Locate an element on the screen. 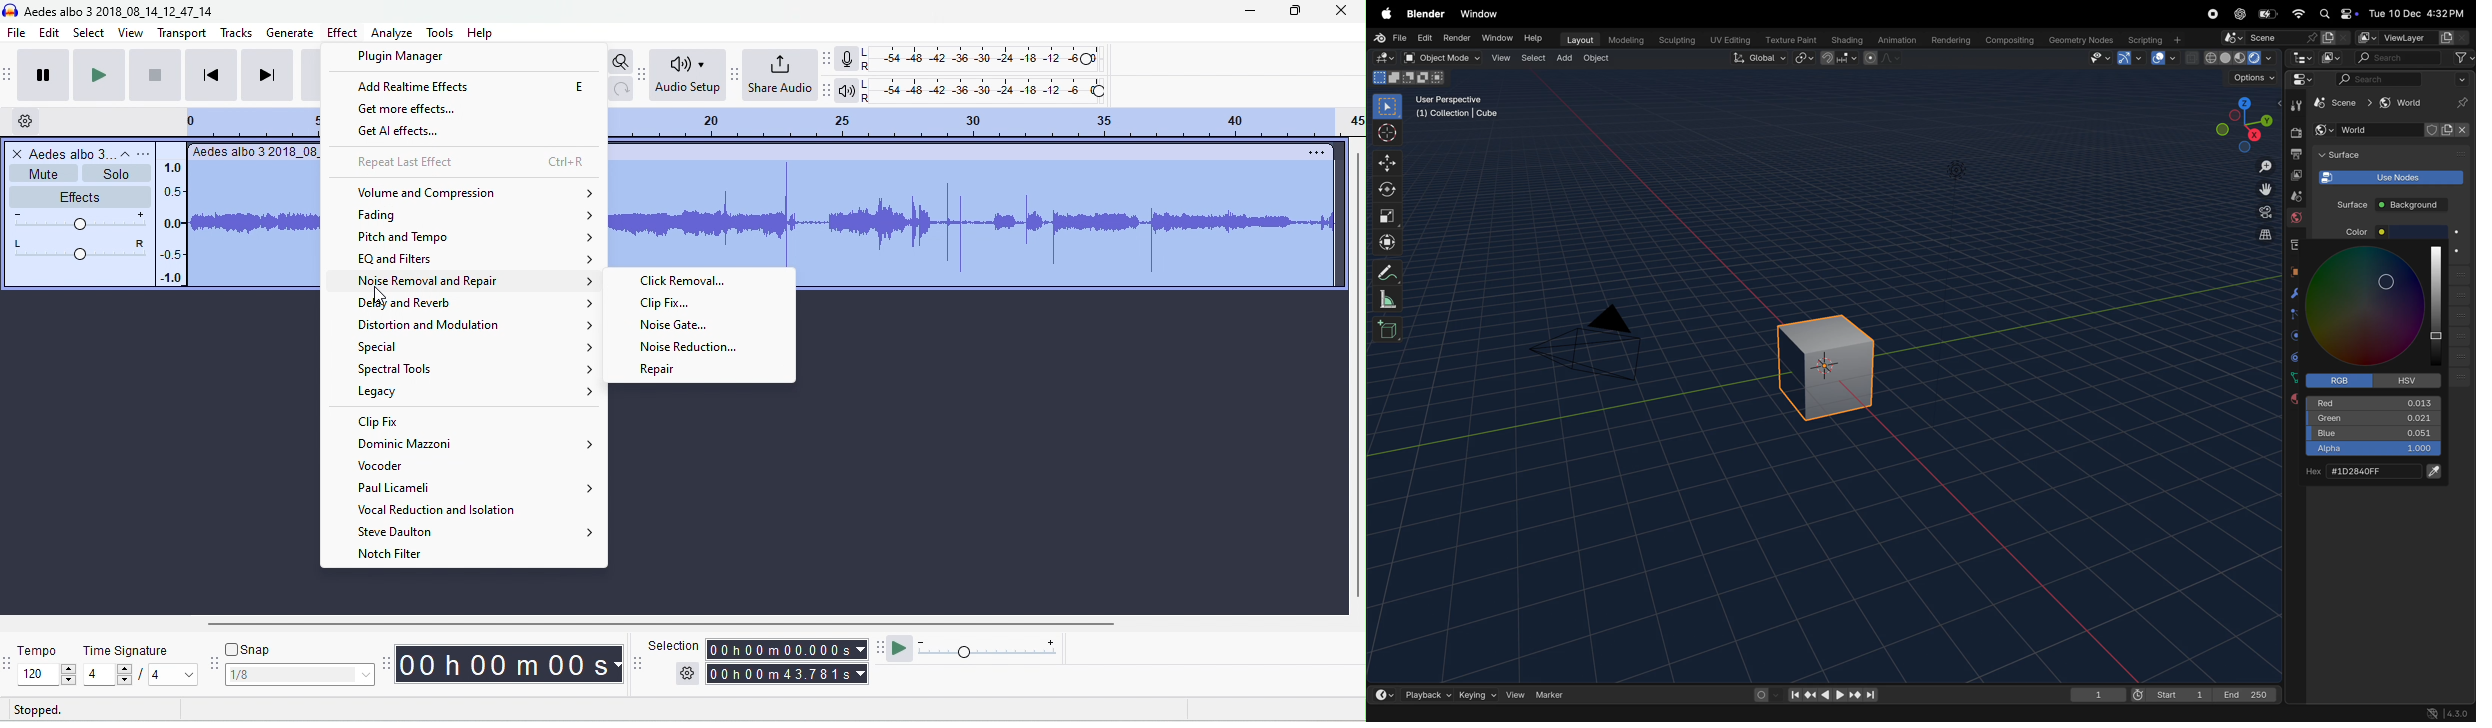 This screenshot has height=728, width=2492. start is located at coordinates (2172, 692).